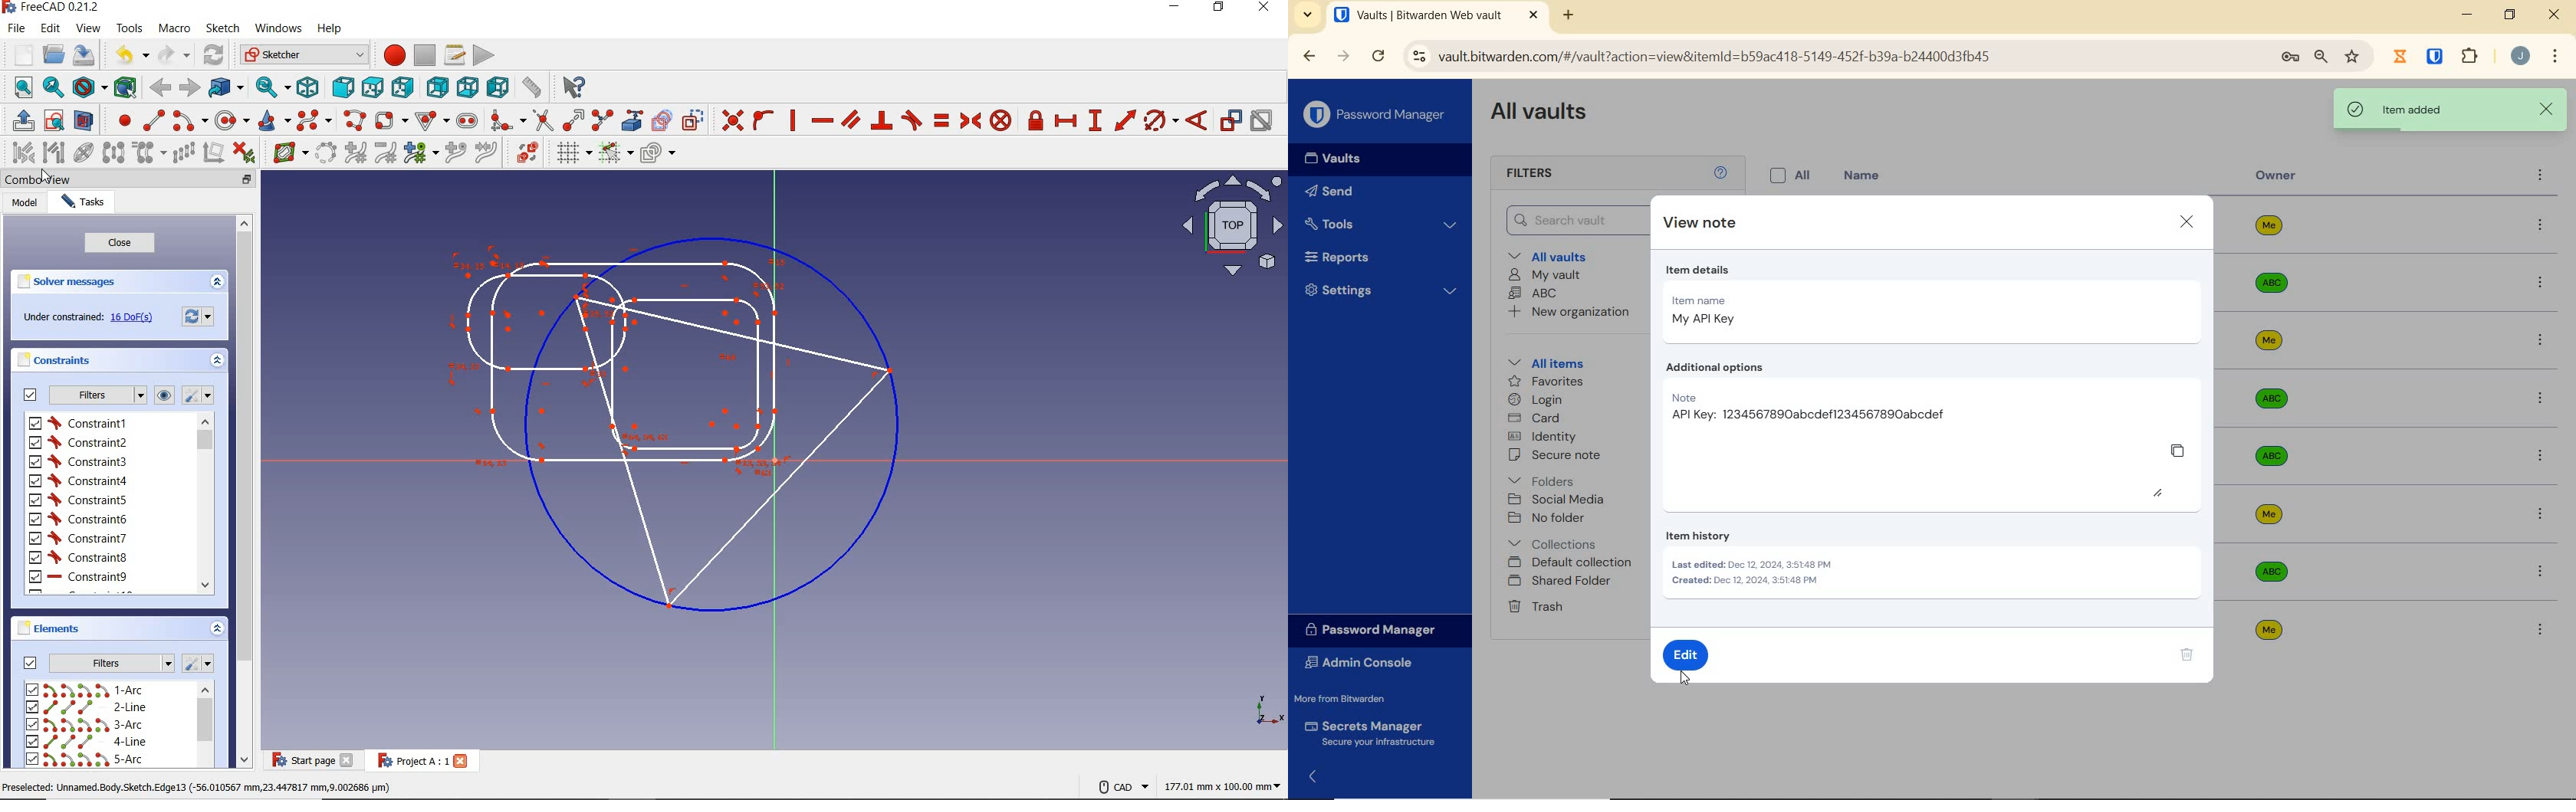 This screenshot has height=812, width=2576. What do you see at coordinates (1571, 562) in the screenshot?
I see `Default collection` at bounding box center [1571, 562].